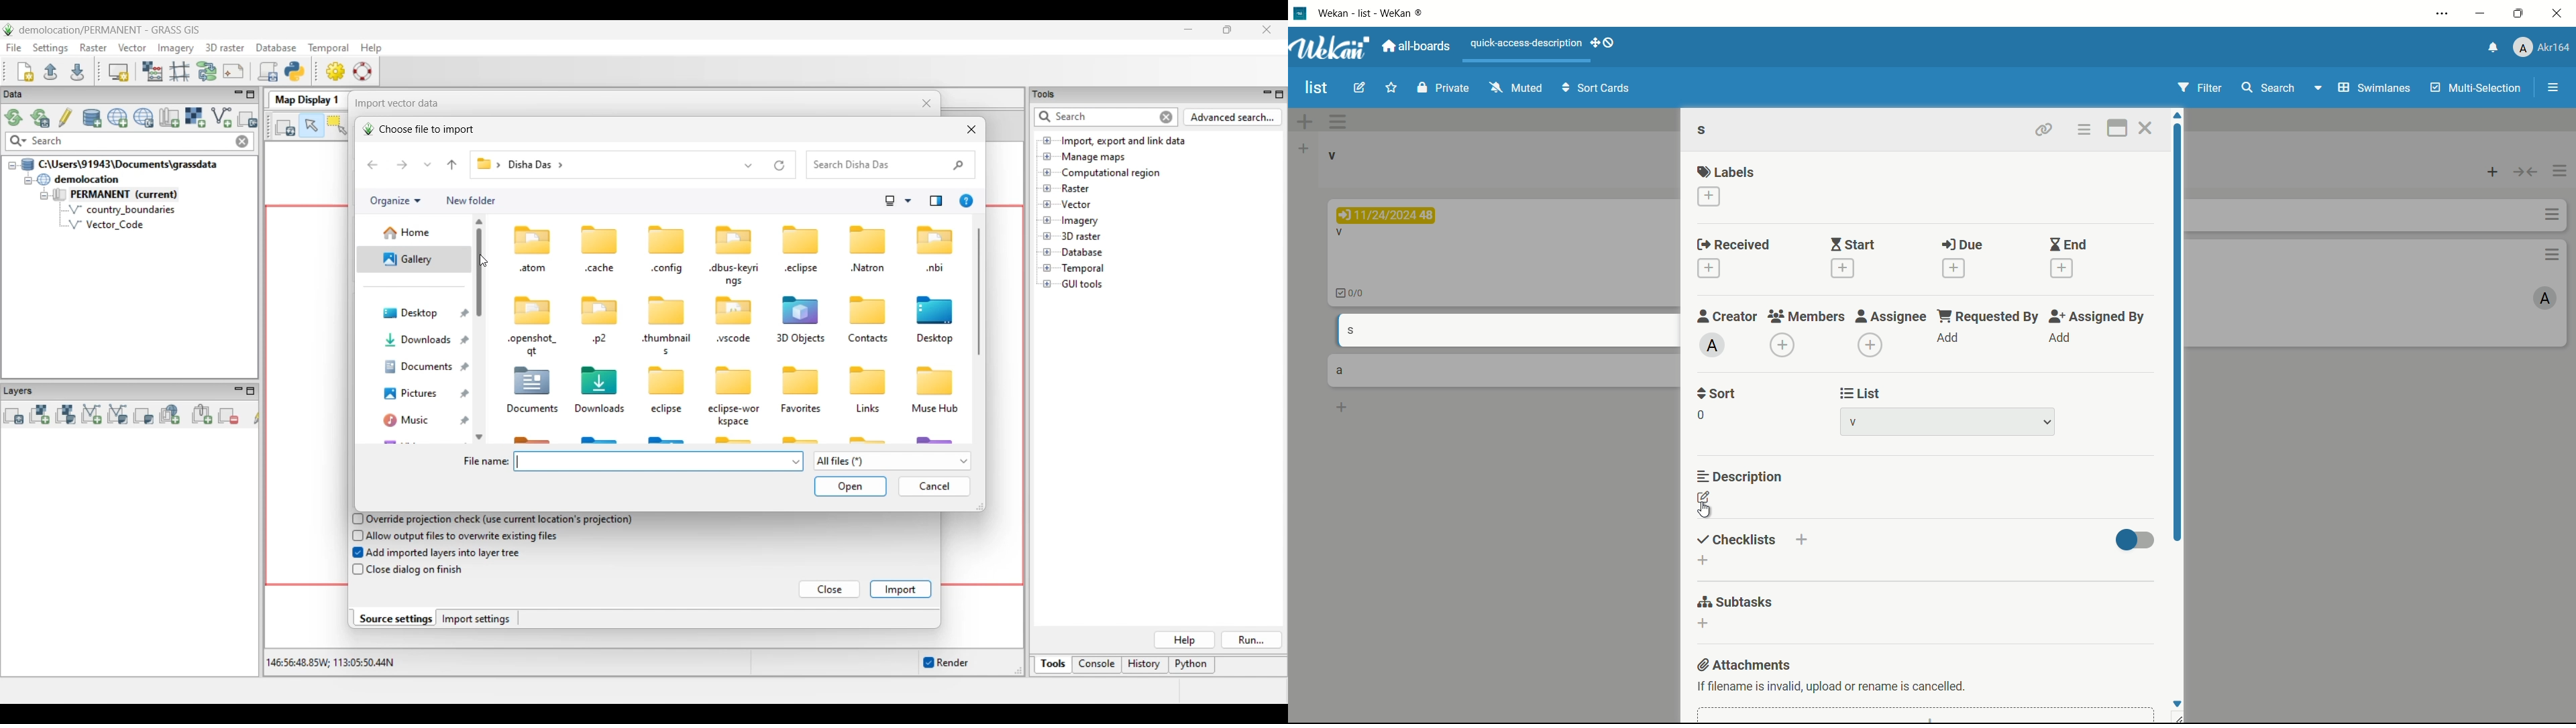  I want to click on «config, so click(667, 270).